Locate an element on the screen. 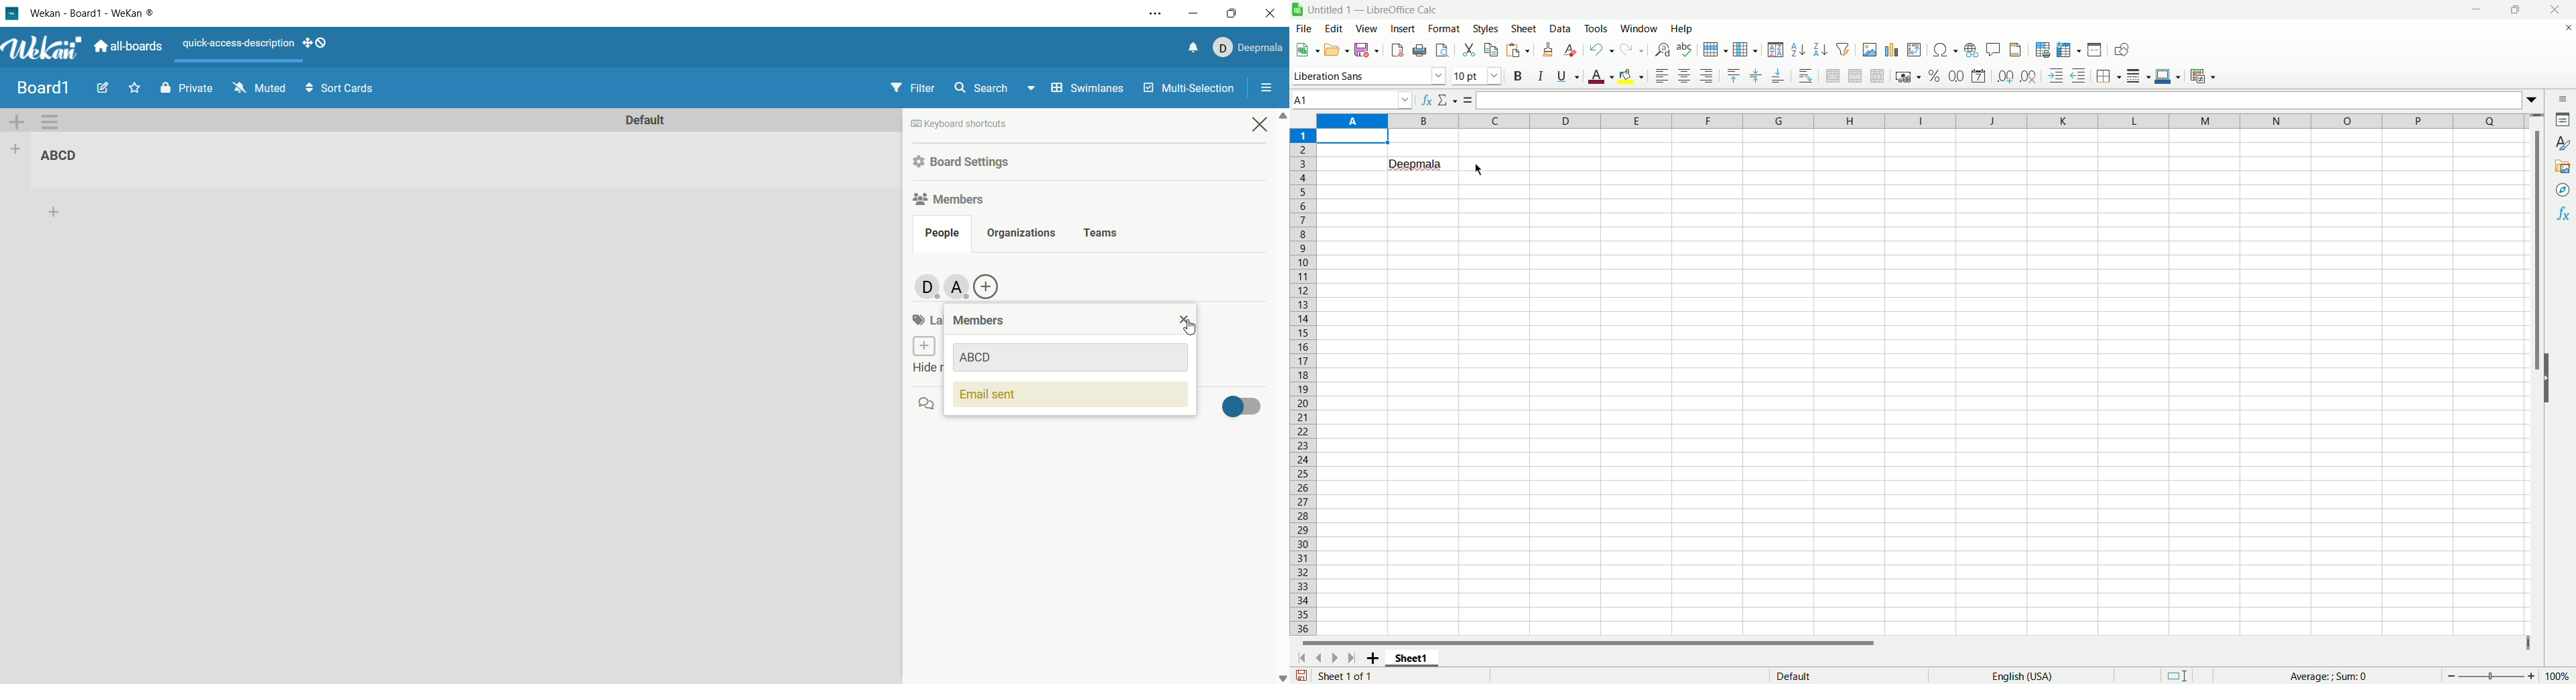  horizontal scroll bar is located at coordinates (1911, 646).